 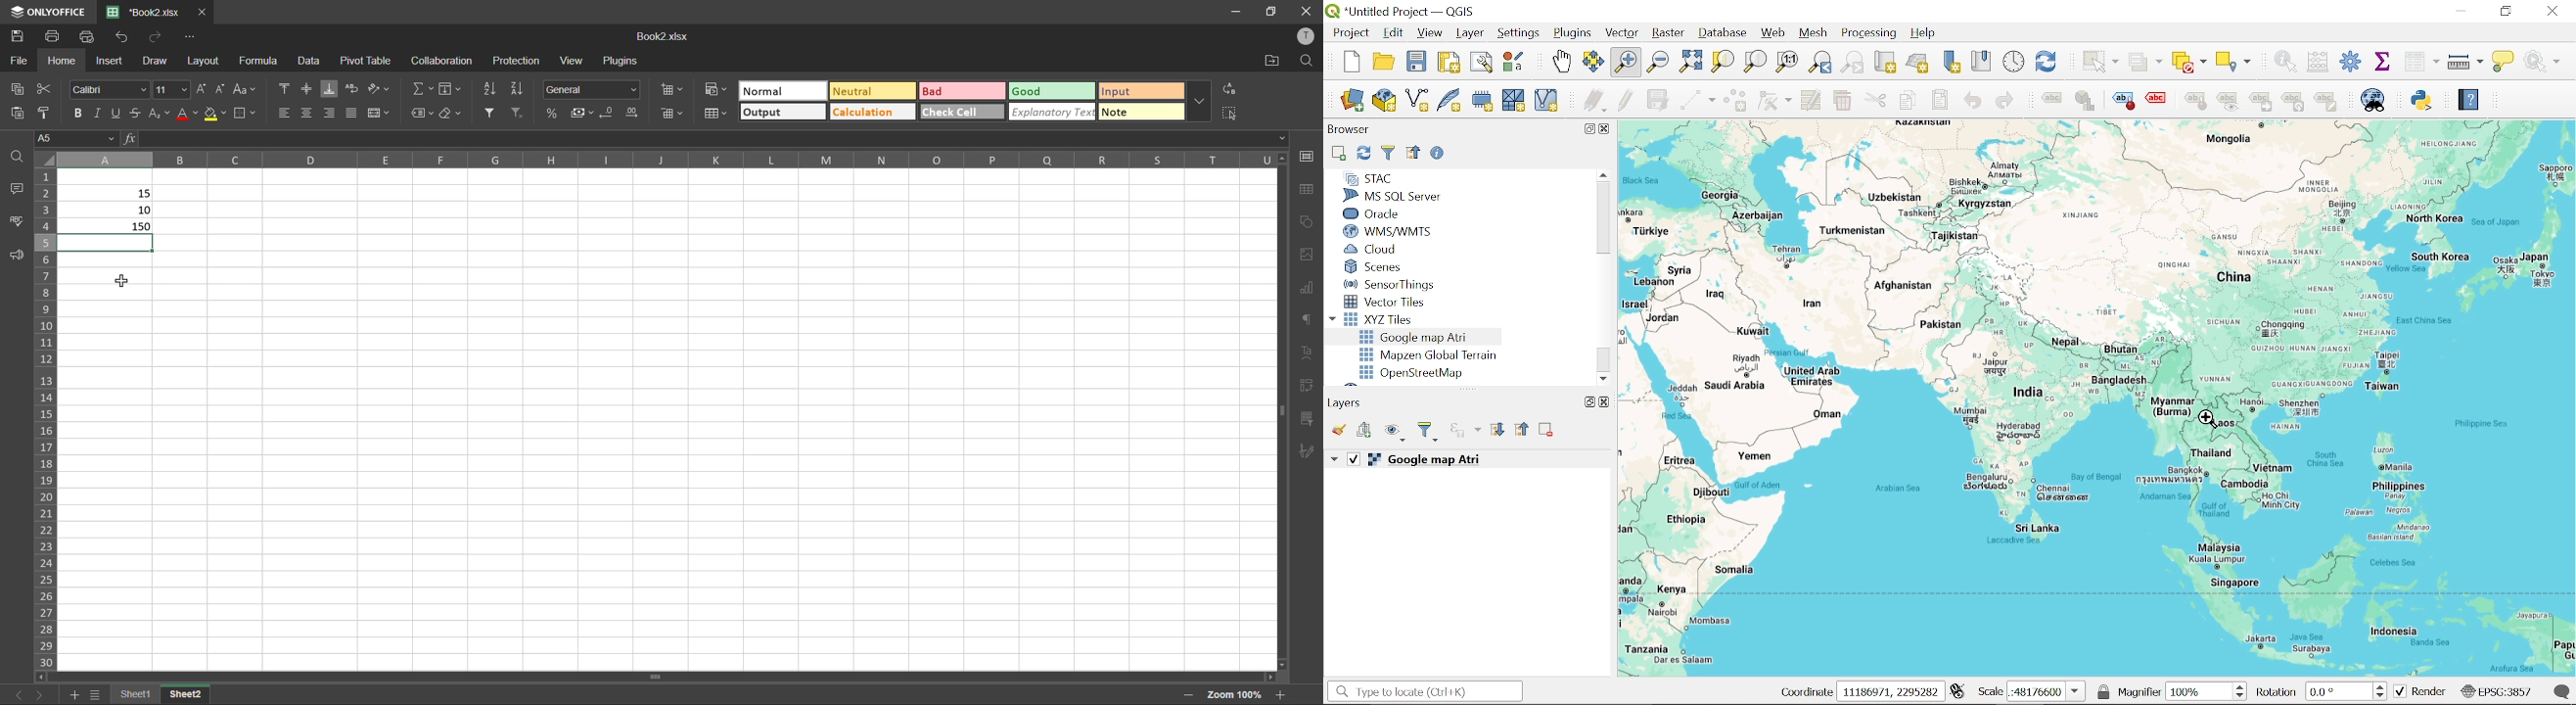 What do you see at coordinates (623, 61) in the screenshot?
I see `plugins` at bounding box center [623, 61].